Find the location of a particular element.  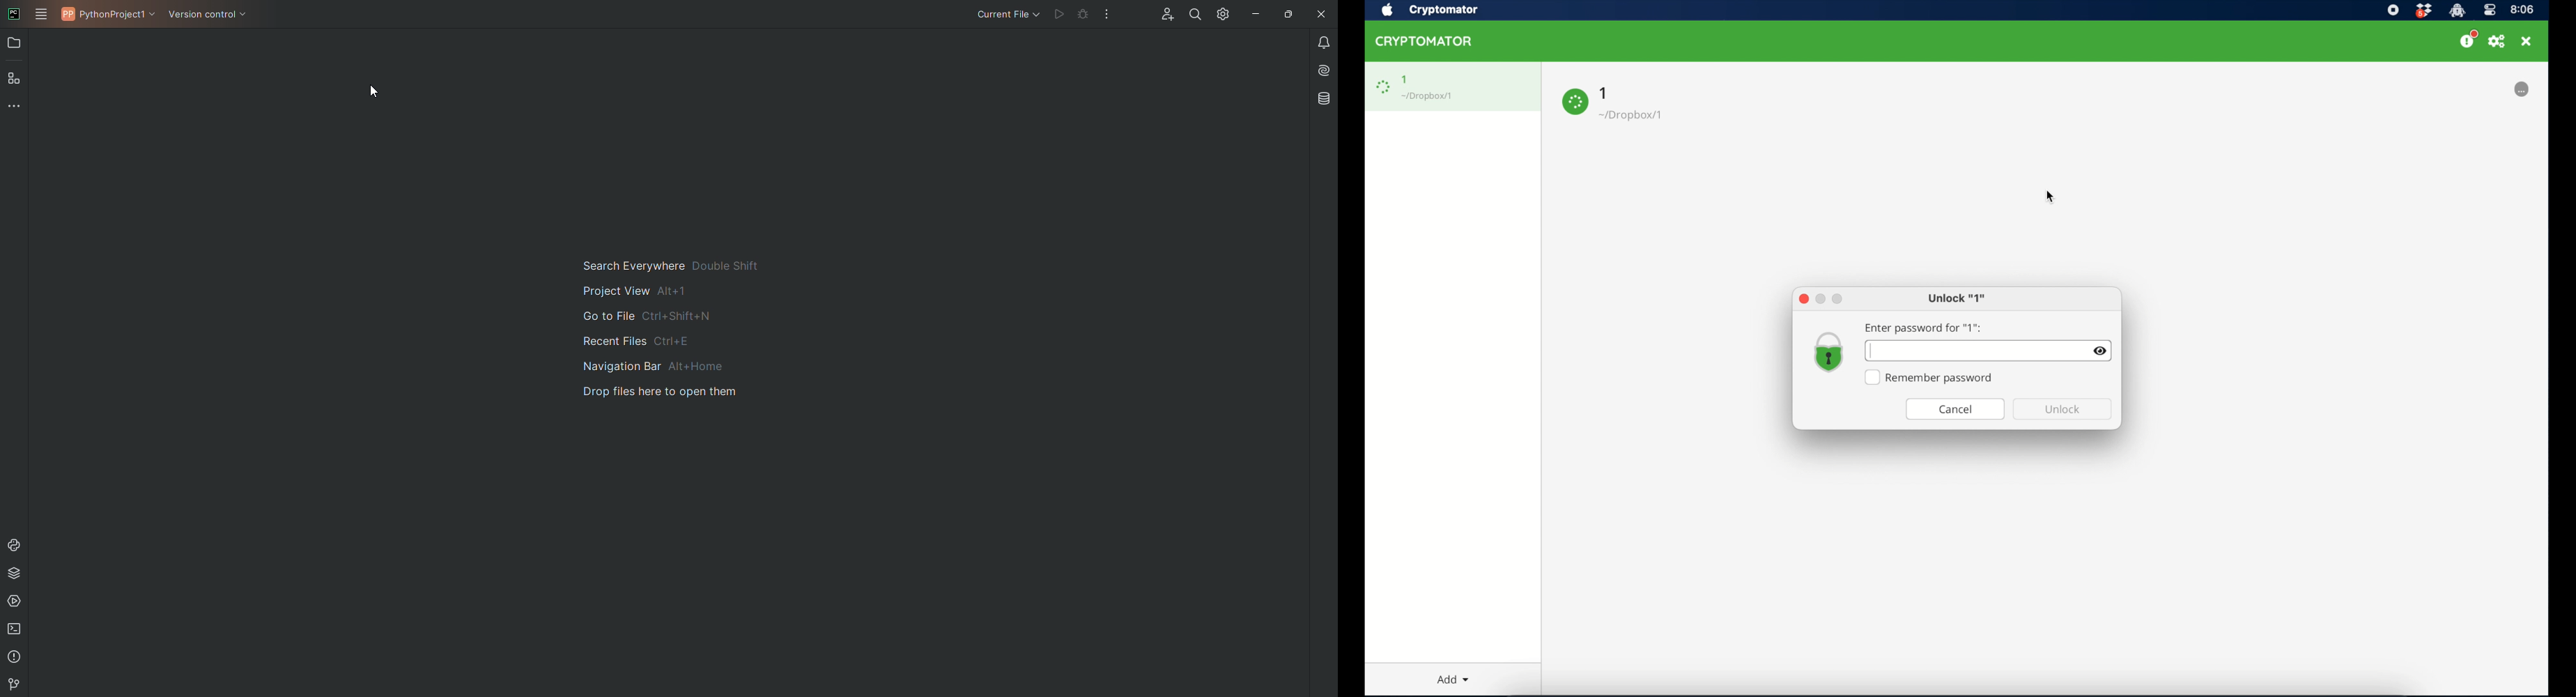

Problems is located at coordinates (15, 659).